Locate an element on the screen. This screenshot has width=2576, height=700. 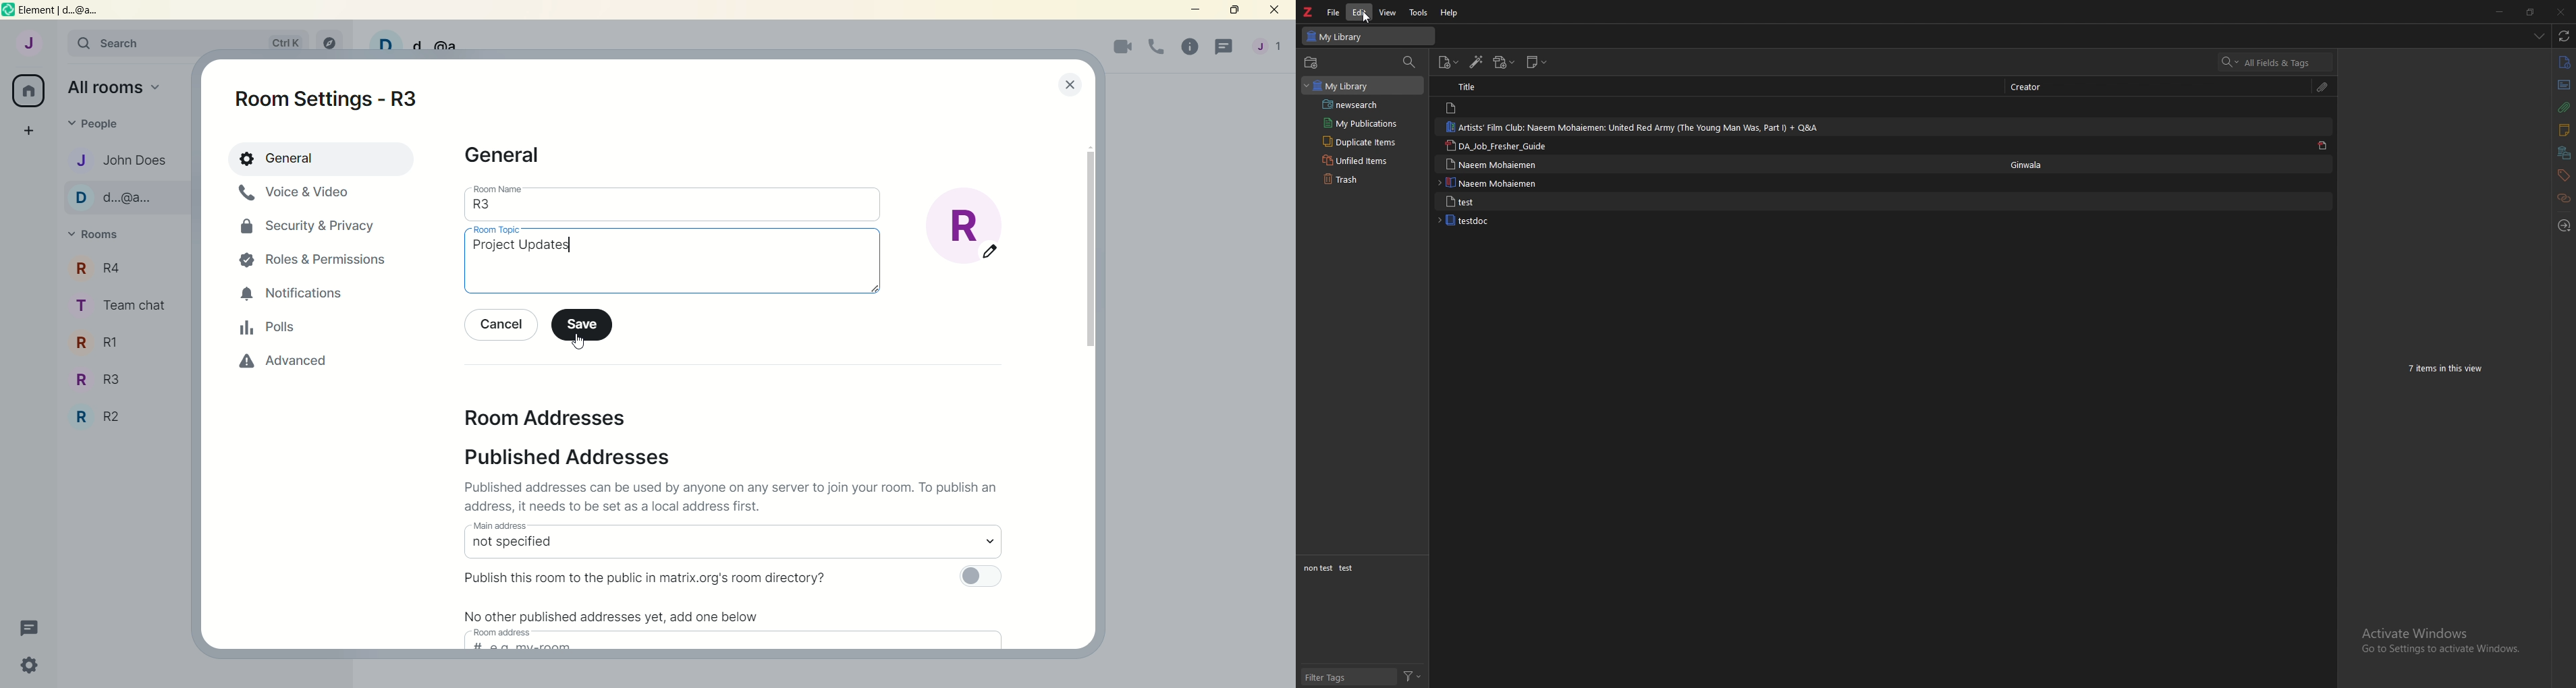
add attachment is located at coordinates (1505, 63).